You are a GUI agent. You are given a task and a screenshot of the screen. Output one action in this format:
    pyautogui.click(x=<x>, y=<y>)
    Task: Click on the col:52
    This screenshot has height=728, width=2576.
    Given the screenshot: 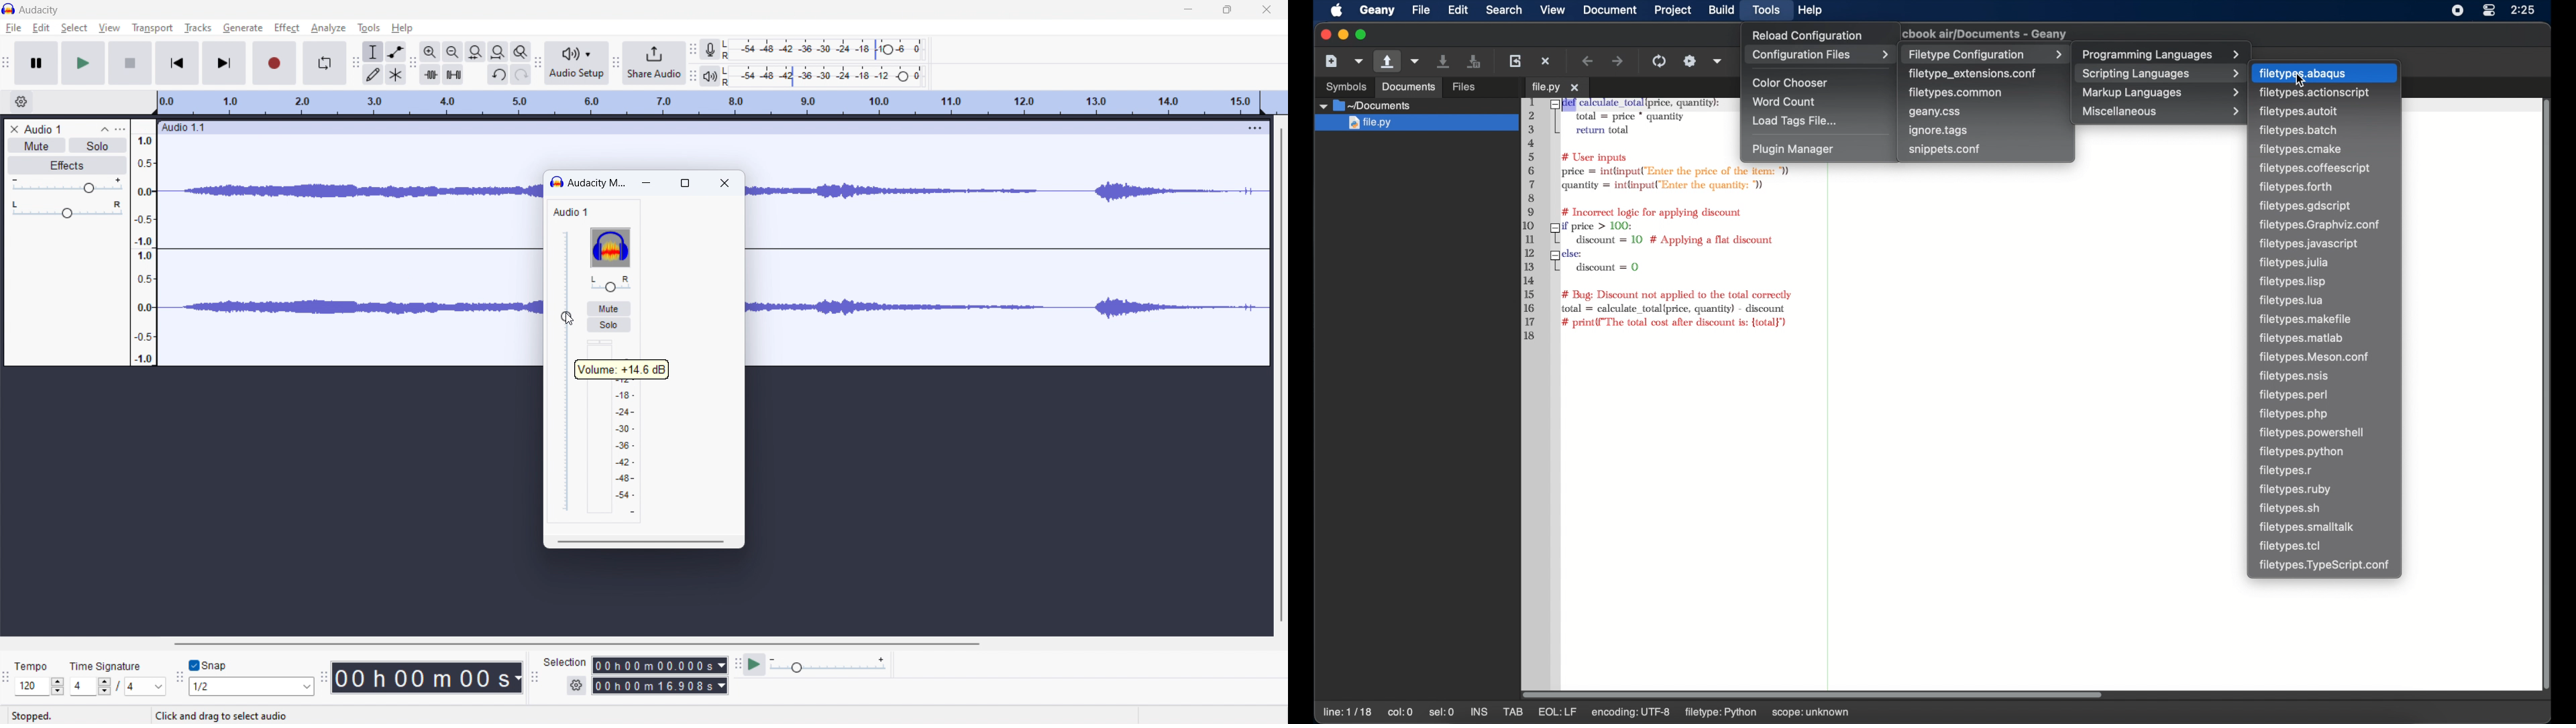 What is the action you would take?
    pyautogui.click(x=1402, y=713)
    